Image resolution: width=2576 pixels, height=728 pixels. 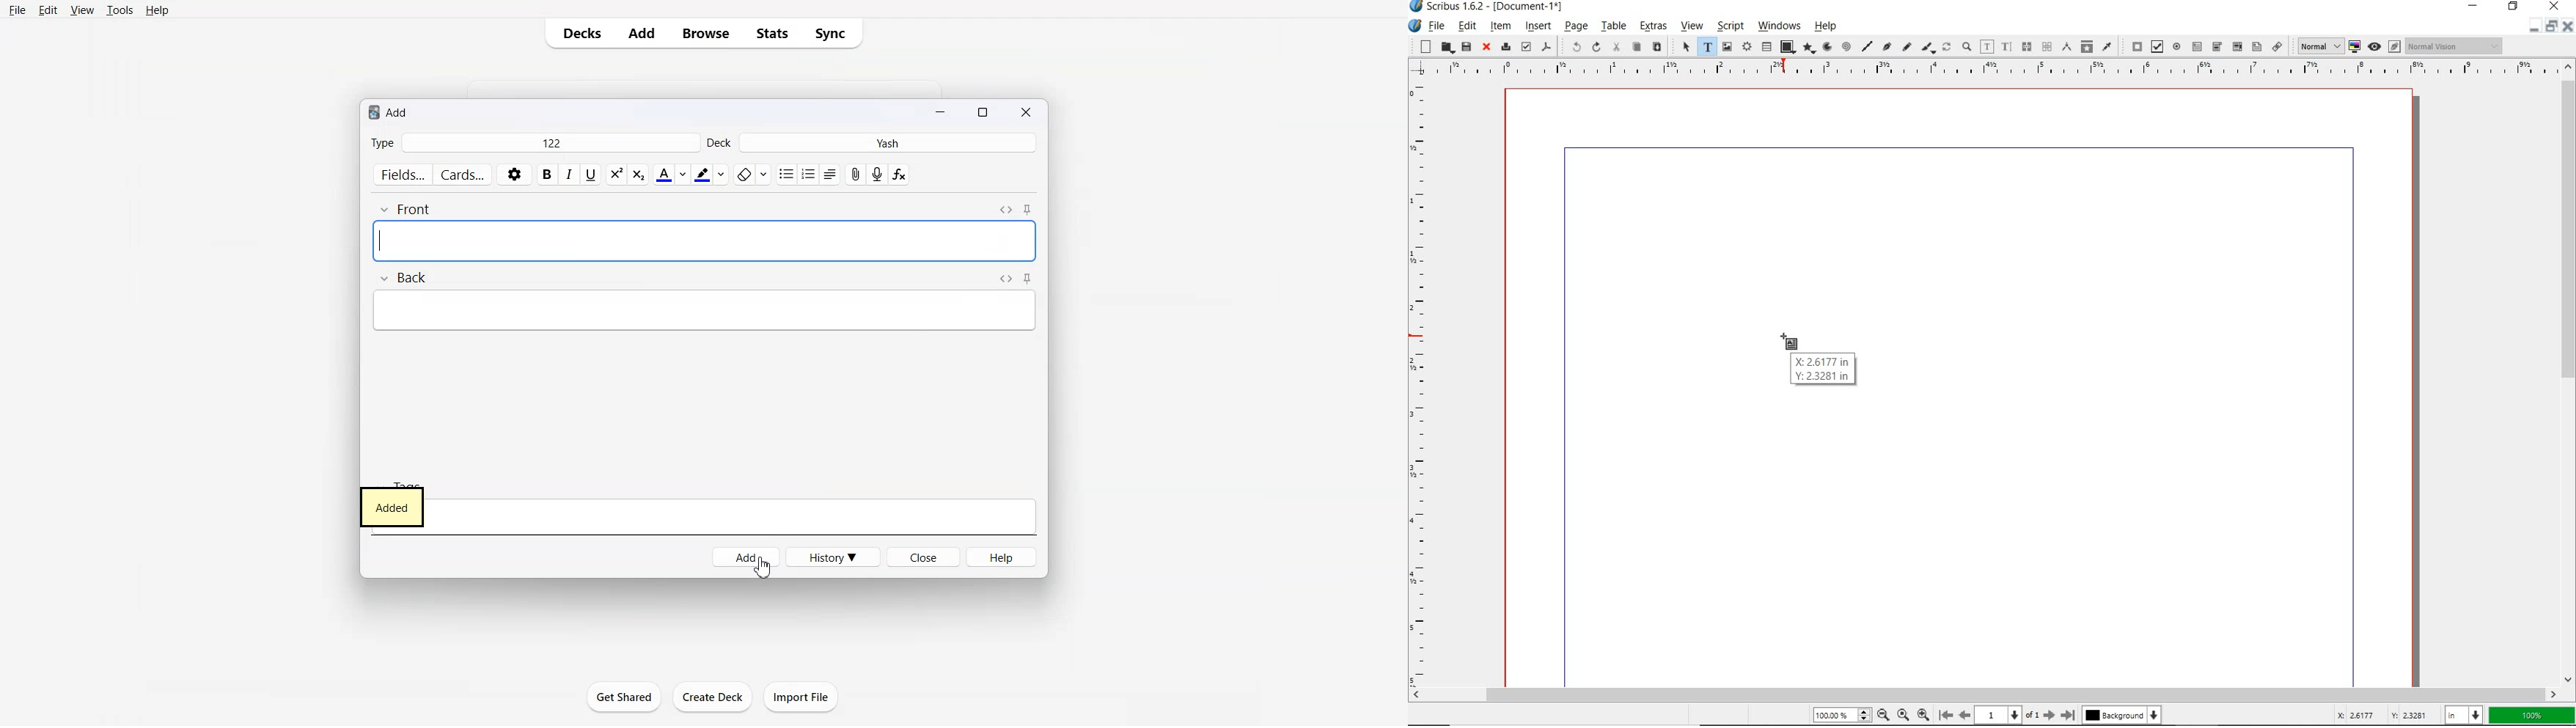 What do you see at coordinates (1486, 47) in the screenshot?
I see `close` at bounding box center [1486, 47].